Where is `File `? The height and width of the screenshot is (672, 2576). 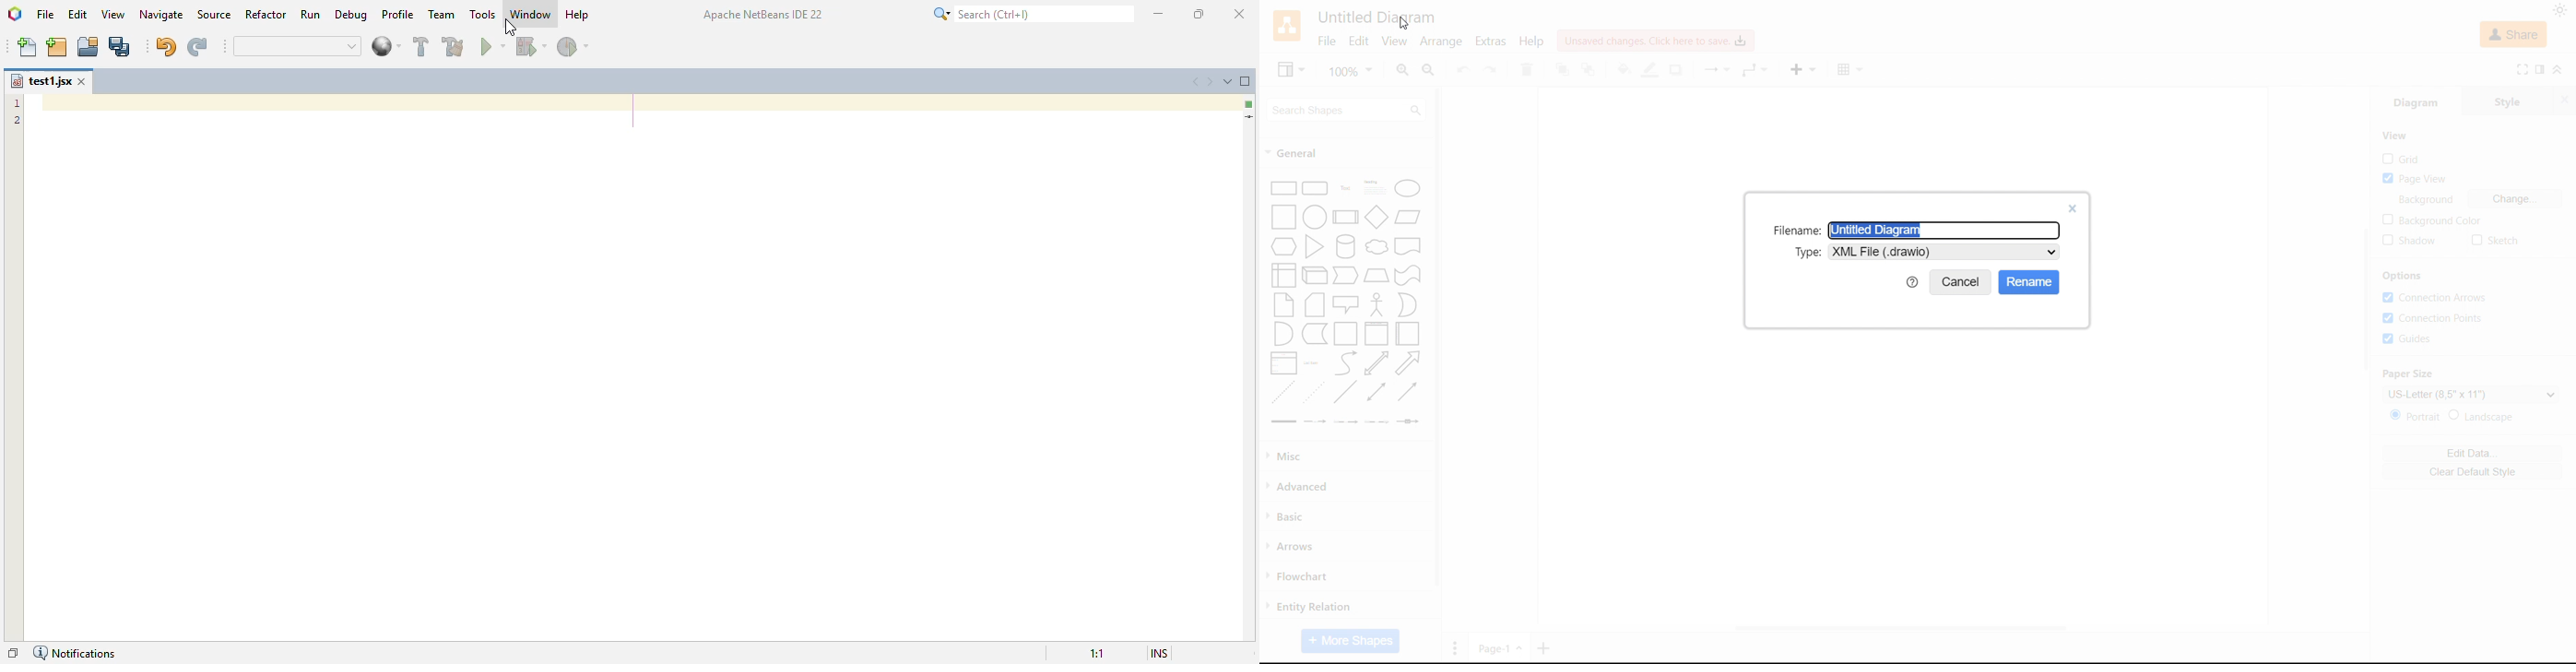
File  is located at coordinates (1327, 42).